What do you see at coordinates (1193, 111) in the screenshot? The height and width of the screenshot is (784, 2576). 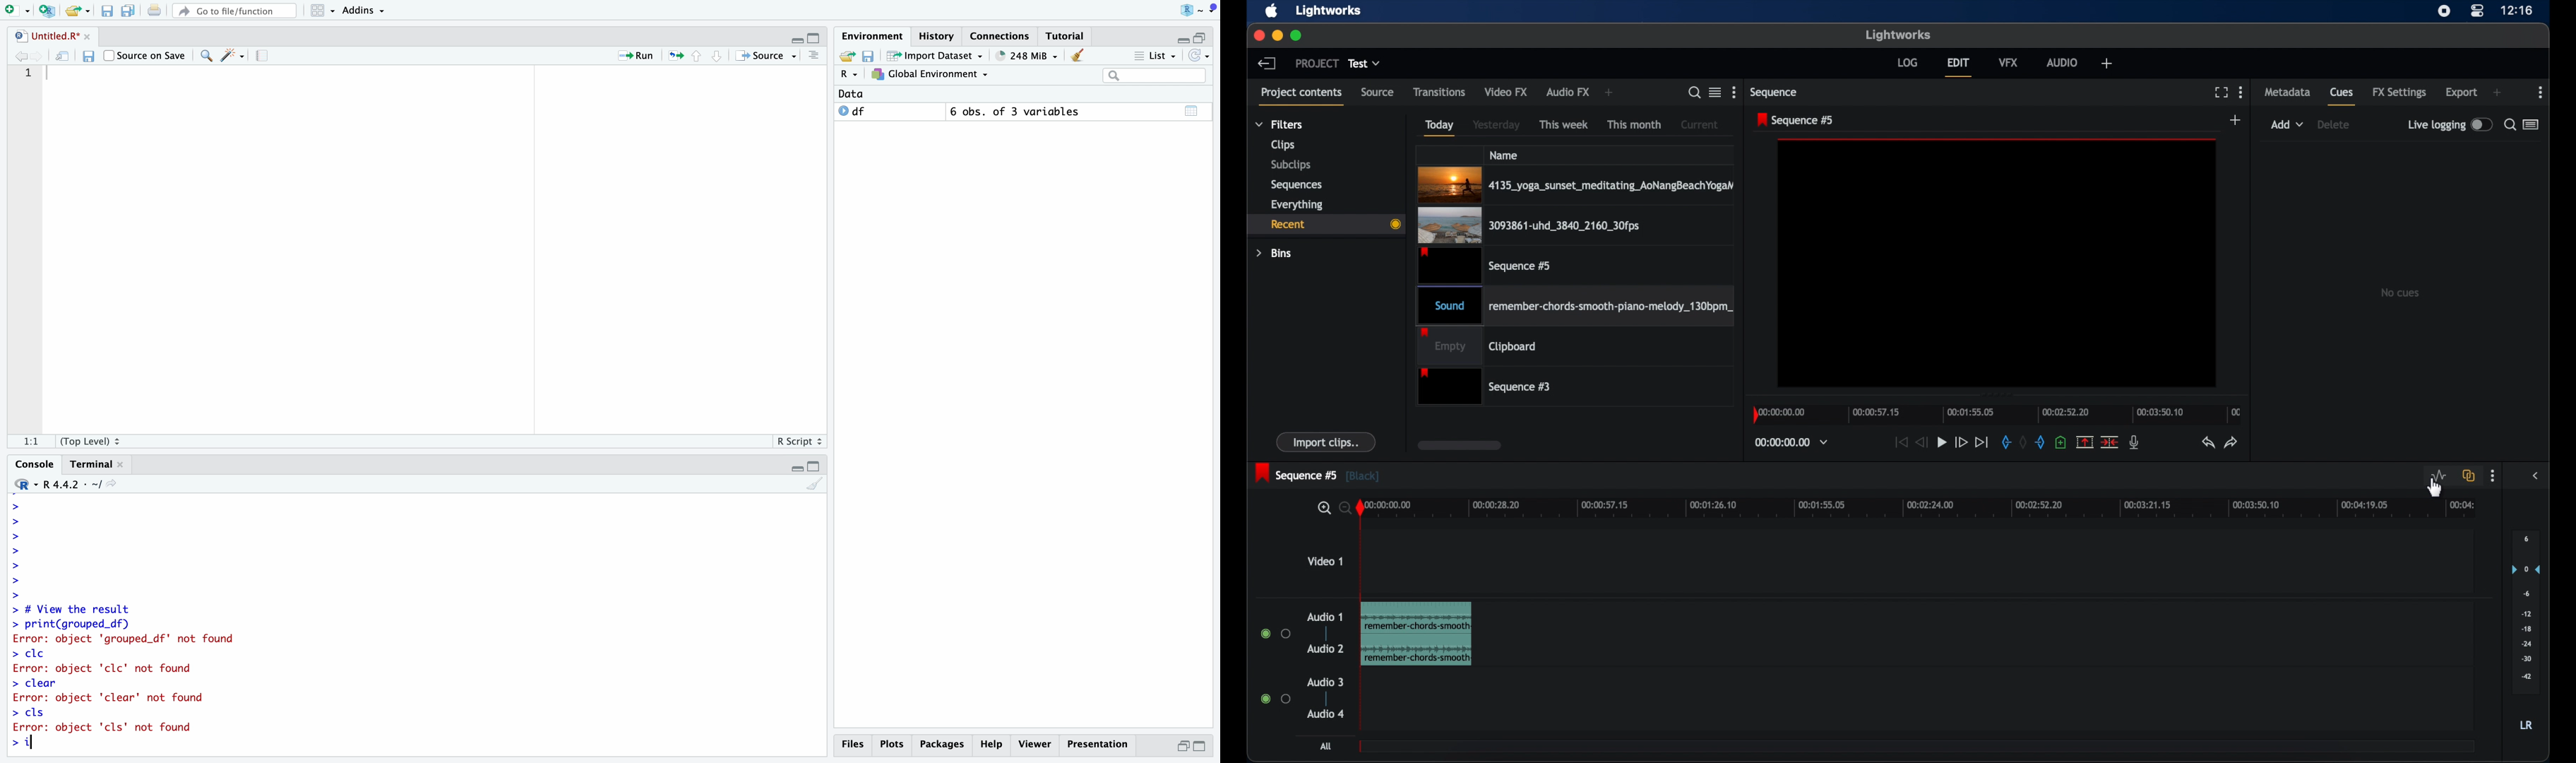 I see `Calender` at bounding box center [1193, 111].